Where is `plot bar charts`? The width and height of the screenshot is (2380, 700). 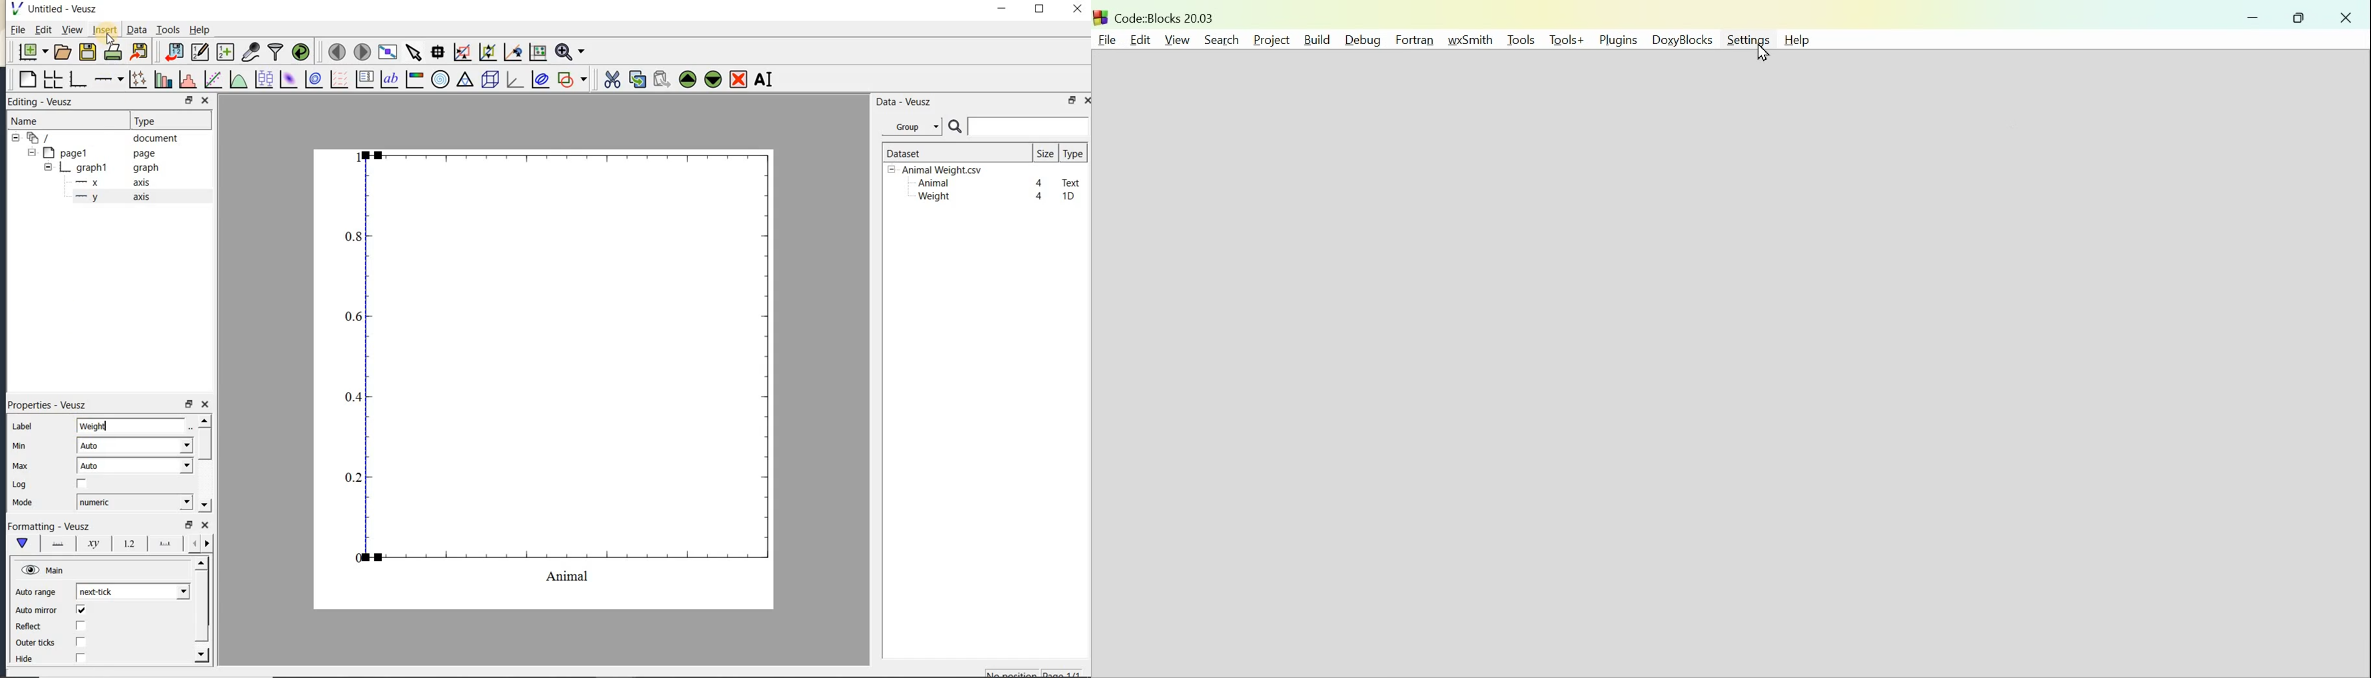
plot bar charts is located at coordinates (163, 79).